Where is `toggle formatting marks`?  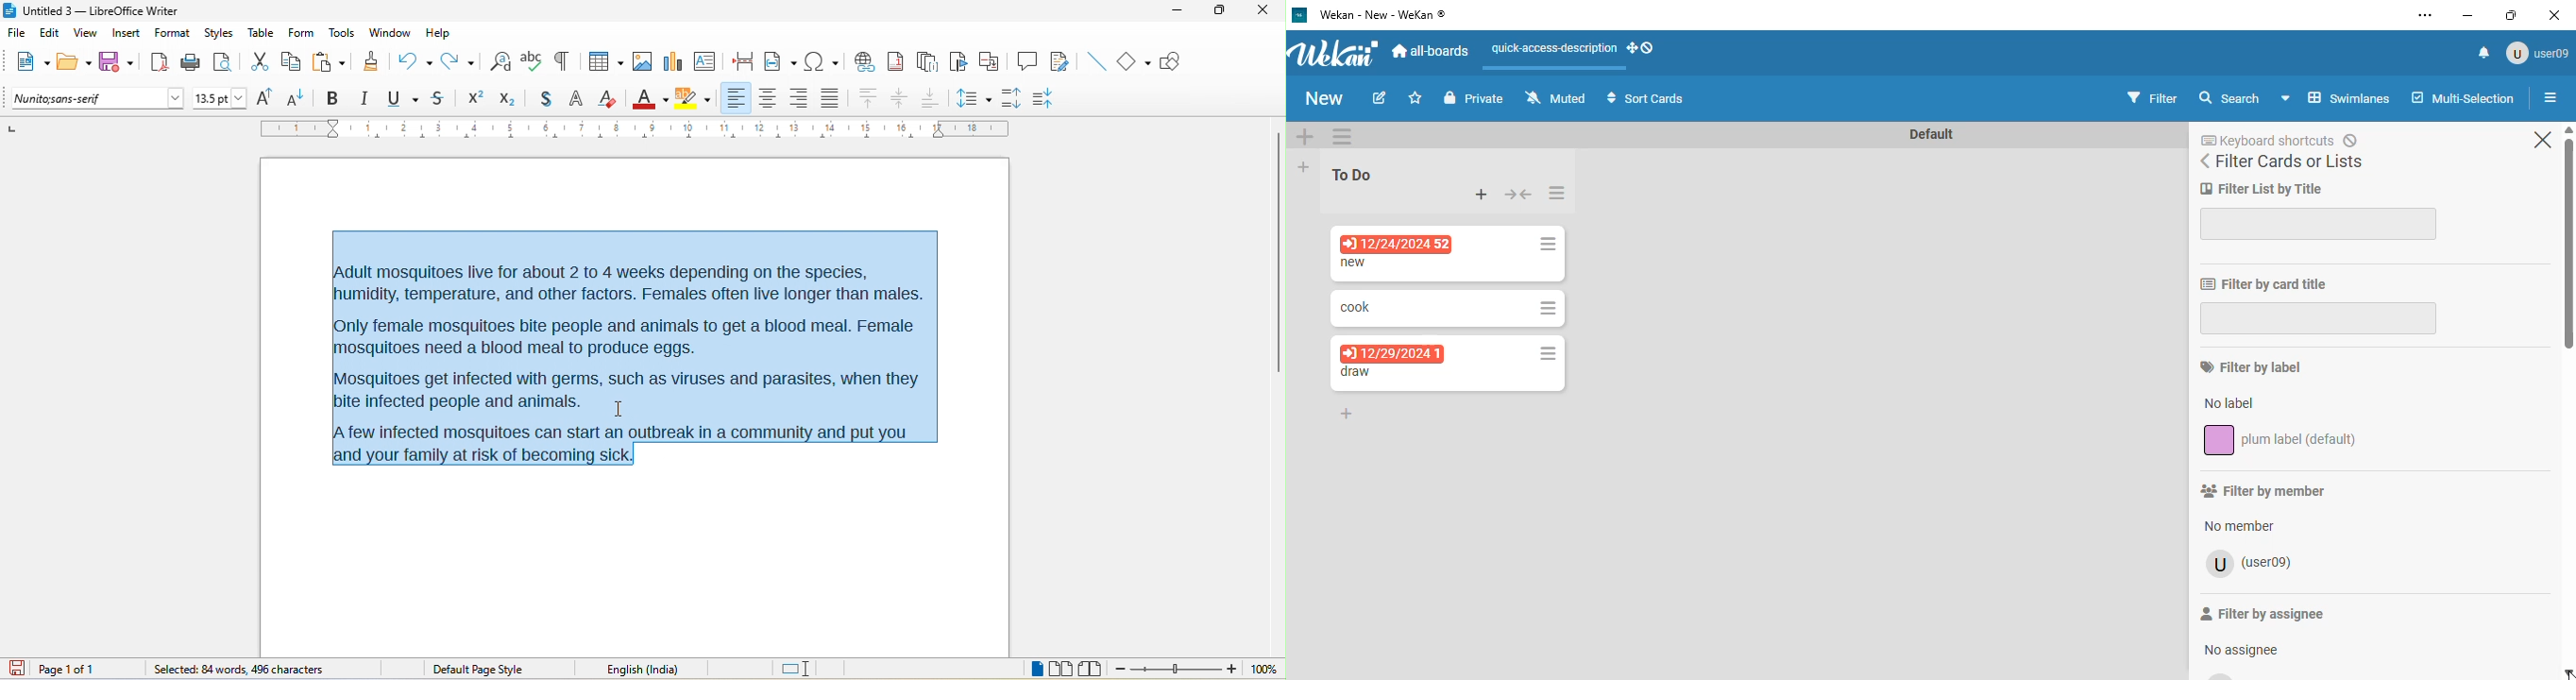
toggle formatting marks is located at coordinates (561, 61).